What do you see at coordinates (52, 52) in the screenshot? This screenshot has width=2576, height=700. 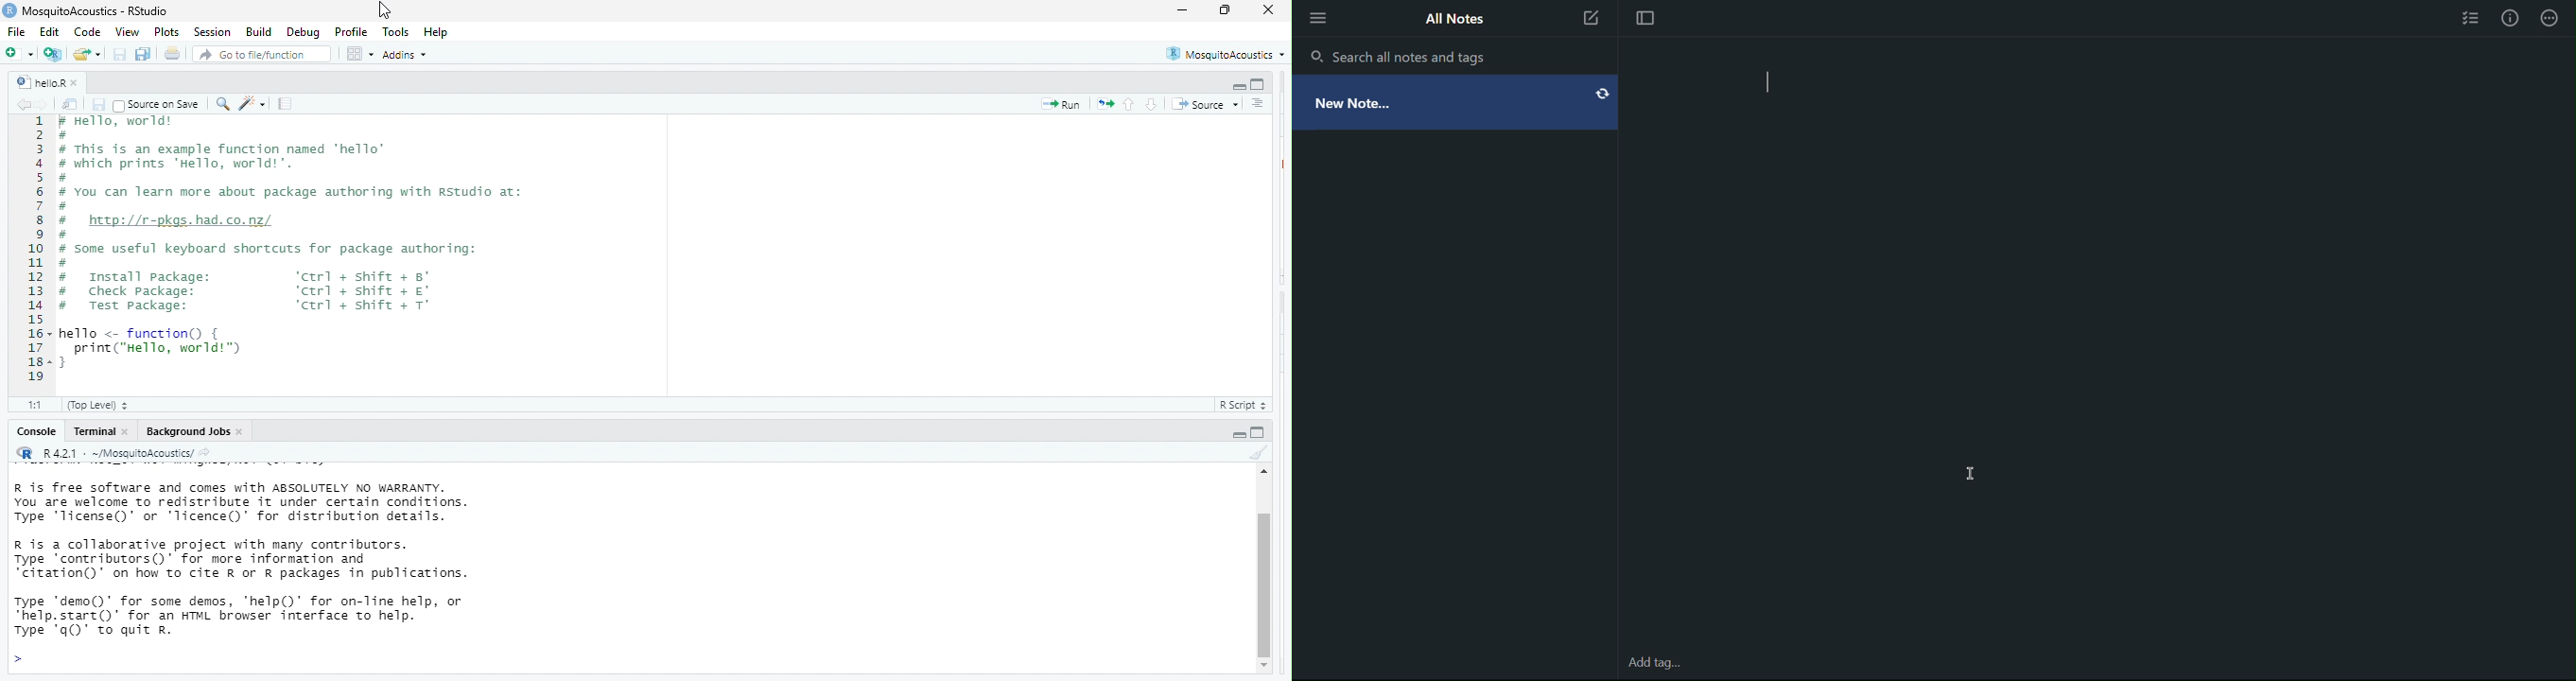 I see `create a project` at bounding box center [52, 52].